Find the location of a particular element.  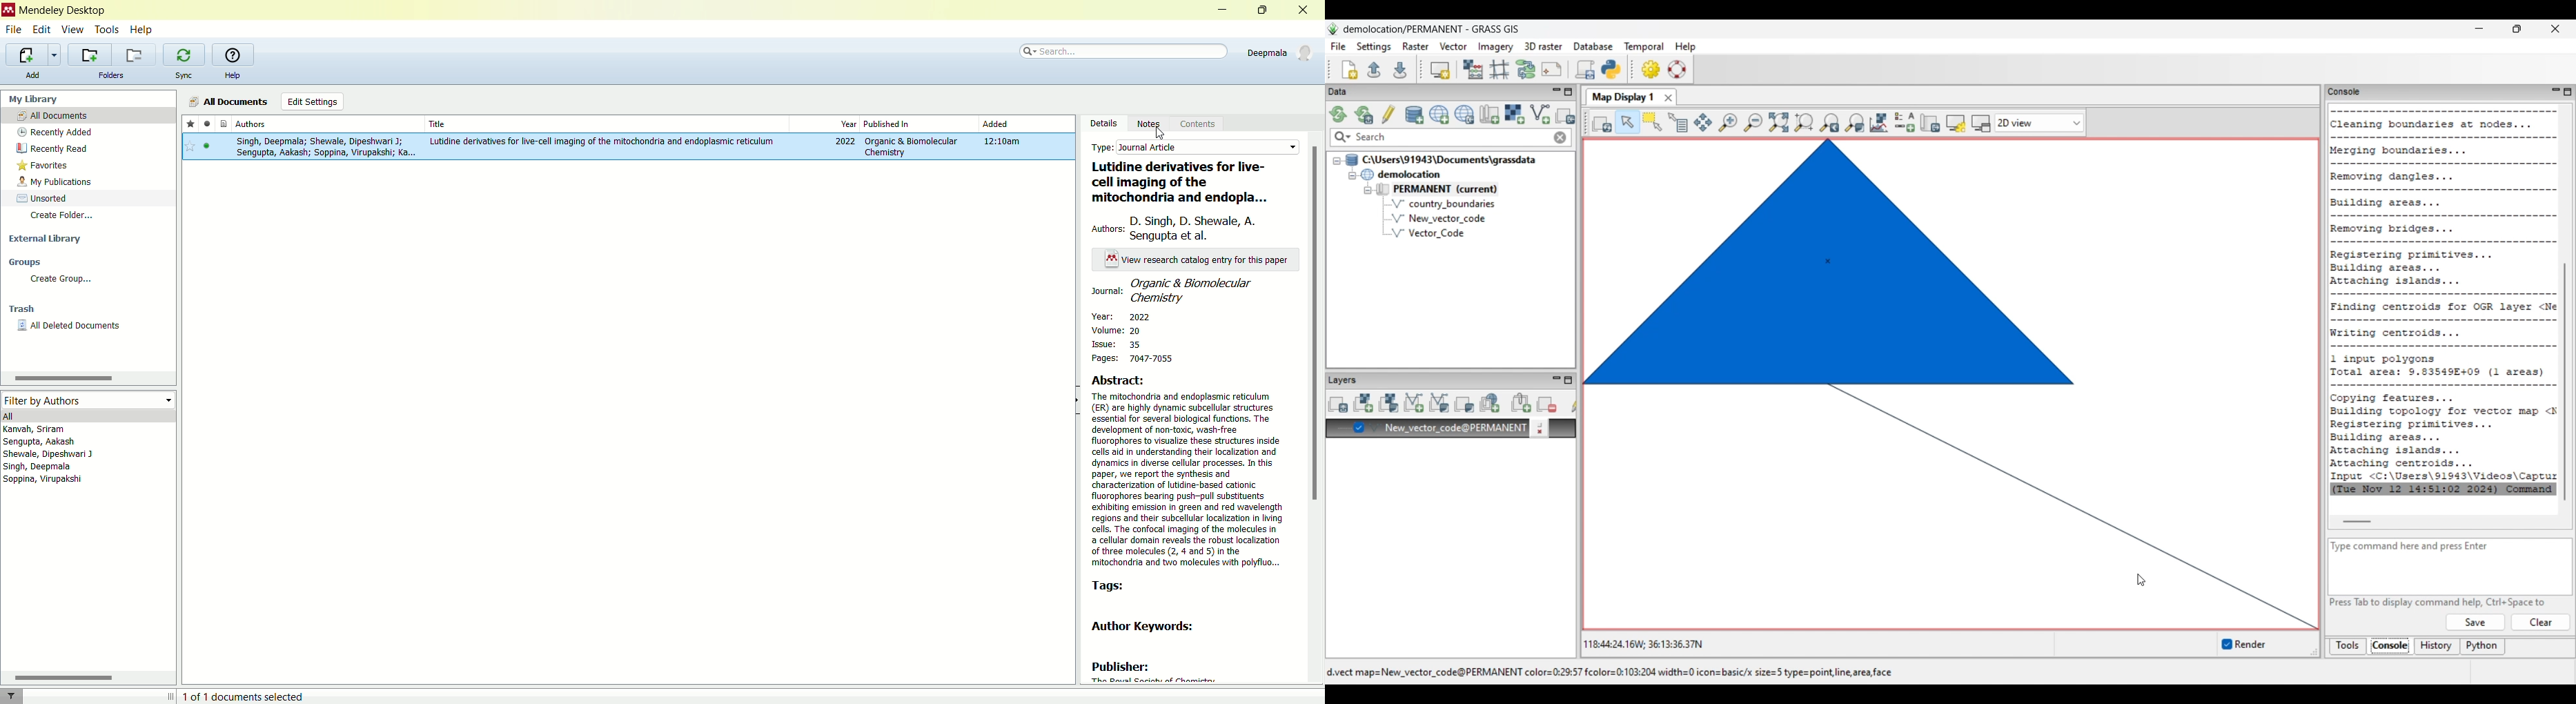

trash is located at coordinates (88, 309).